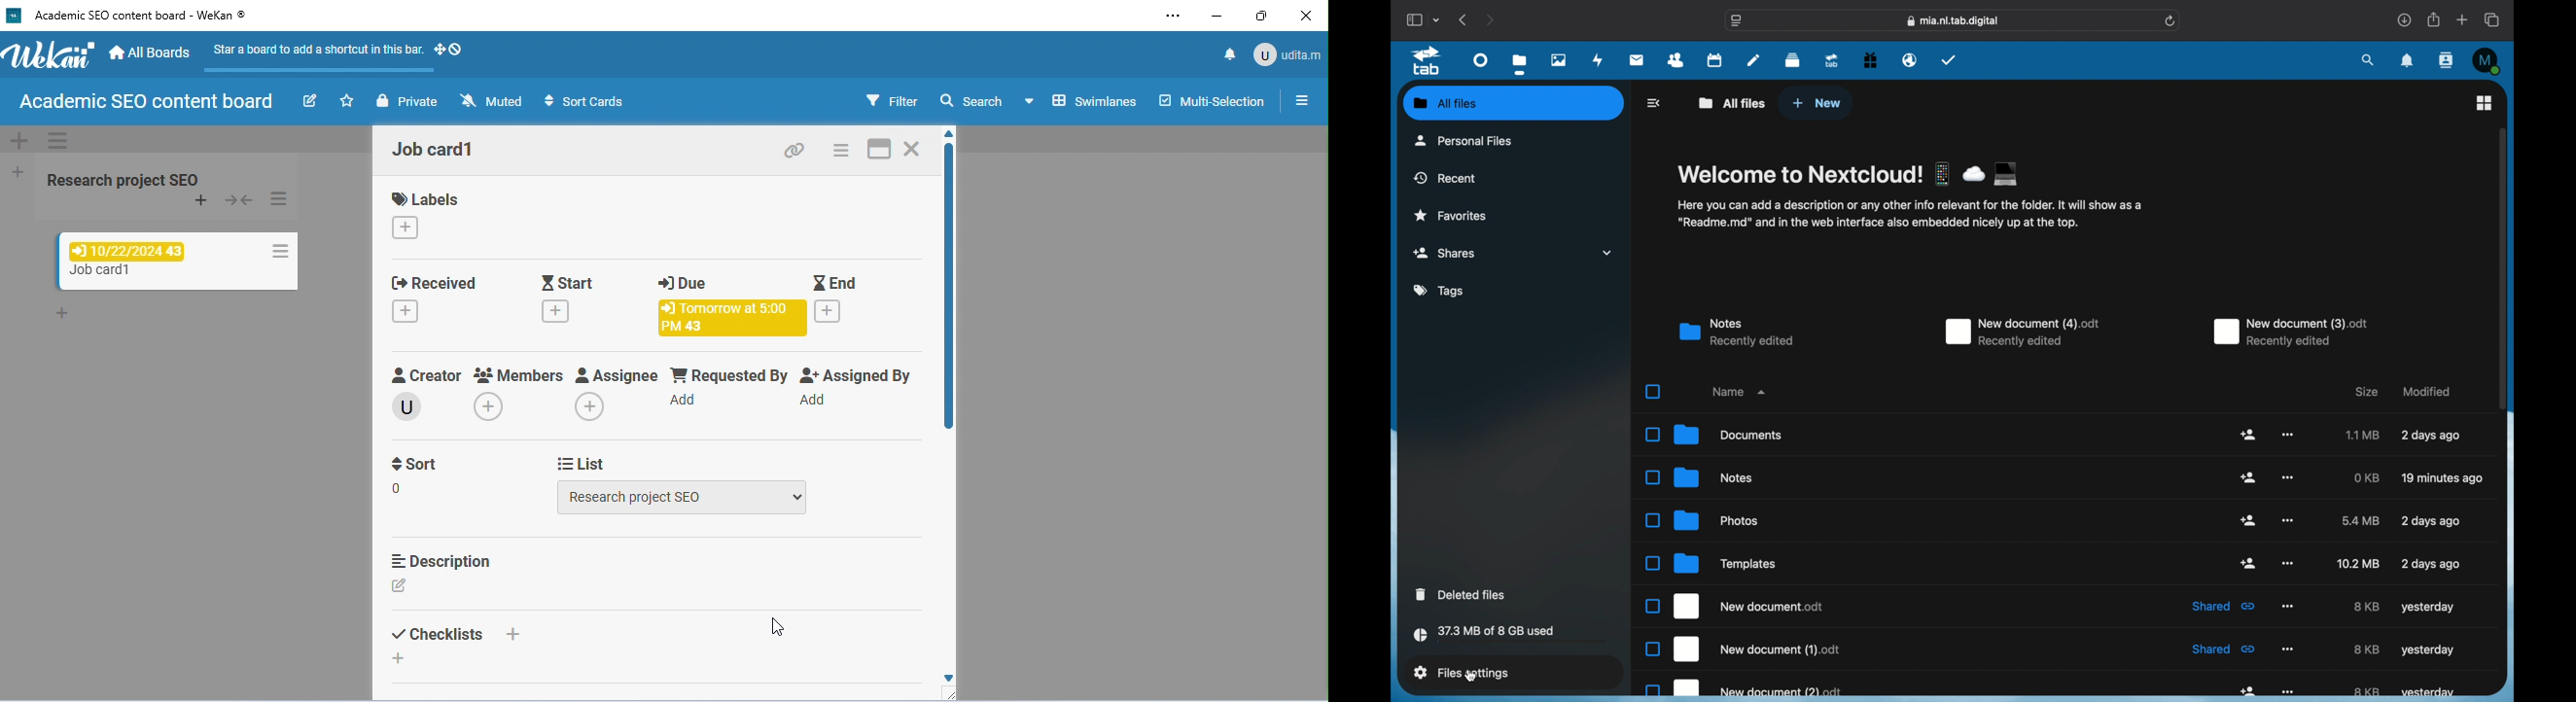 The height and width of the screenshot is (728, 2576). What do you see at coordinates (1464, 140) in the screenshot?
I see `personal files` at bounding box center [1464, 140].